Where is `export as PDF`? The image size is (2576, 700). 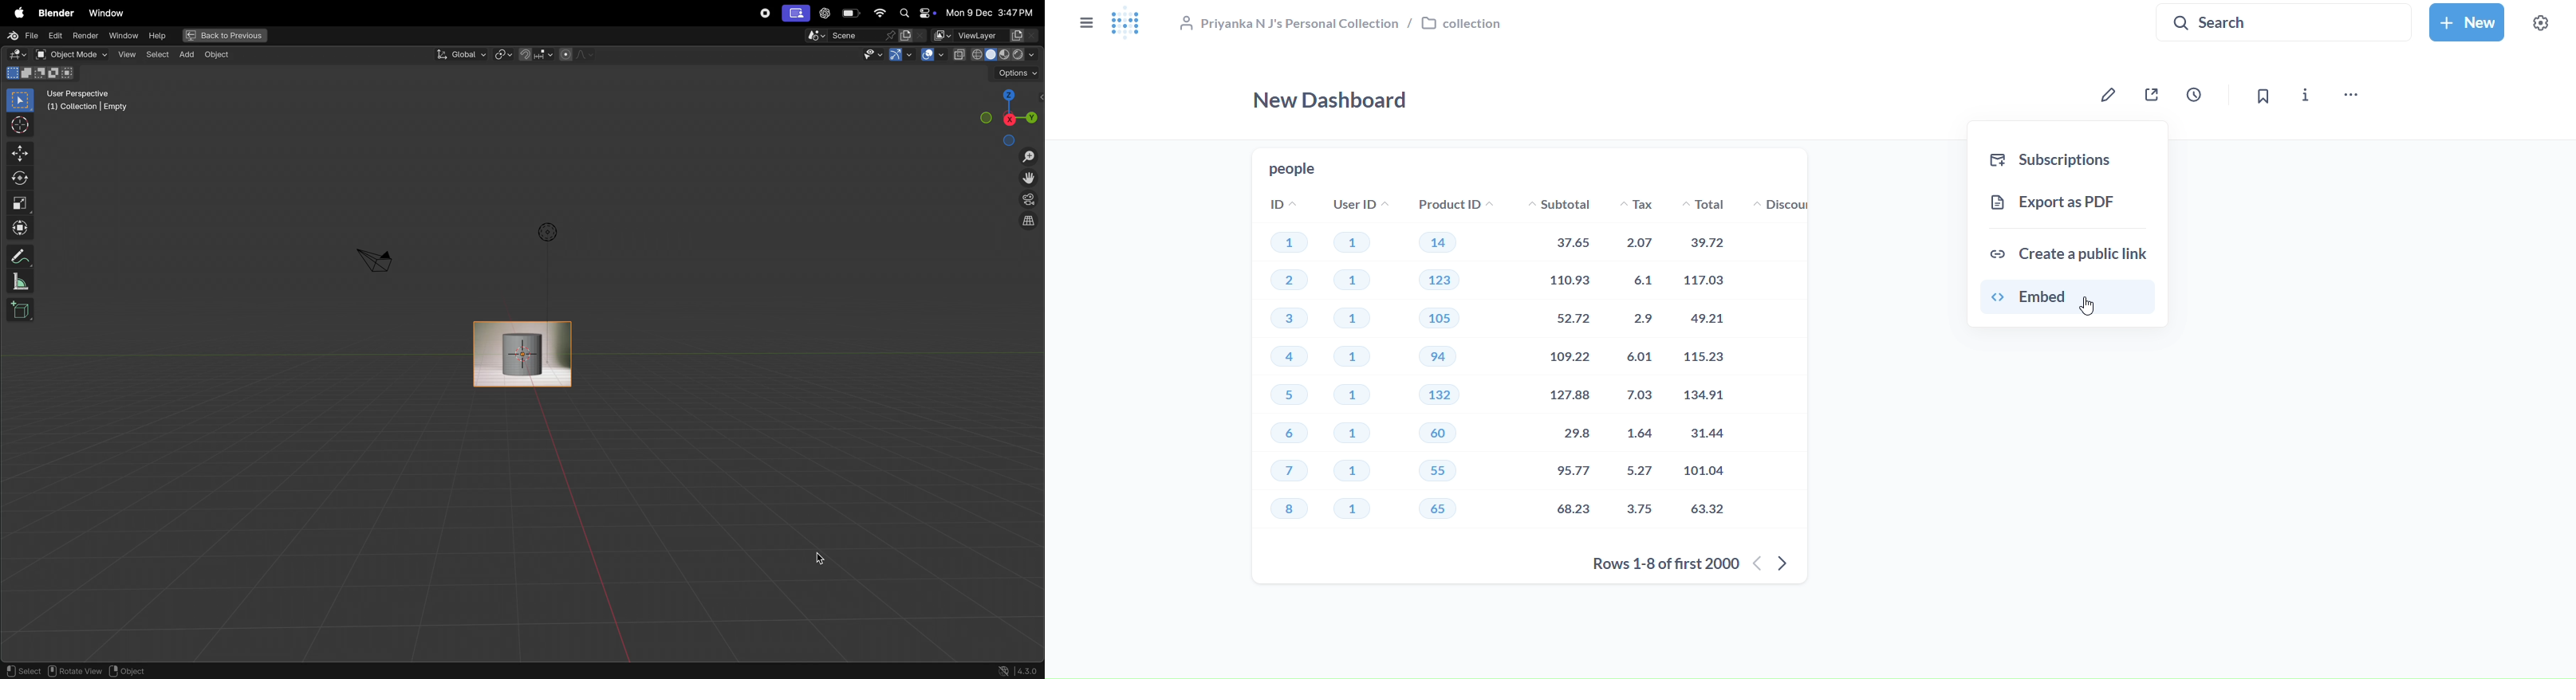 export as PDF is located at coordinates (2066, 202).